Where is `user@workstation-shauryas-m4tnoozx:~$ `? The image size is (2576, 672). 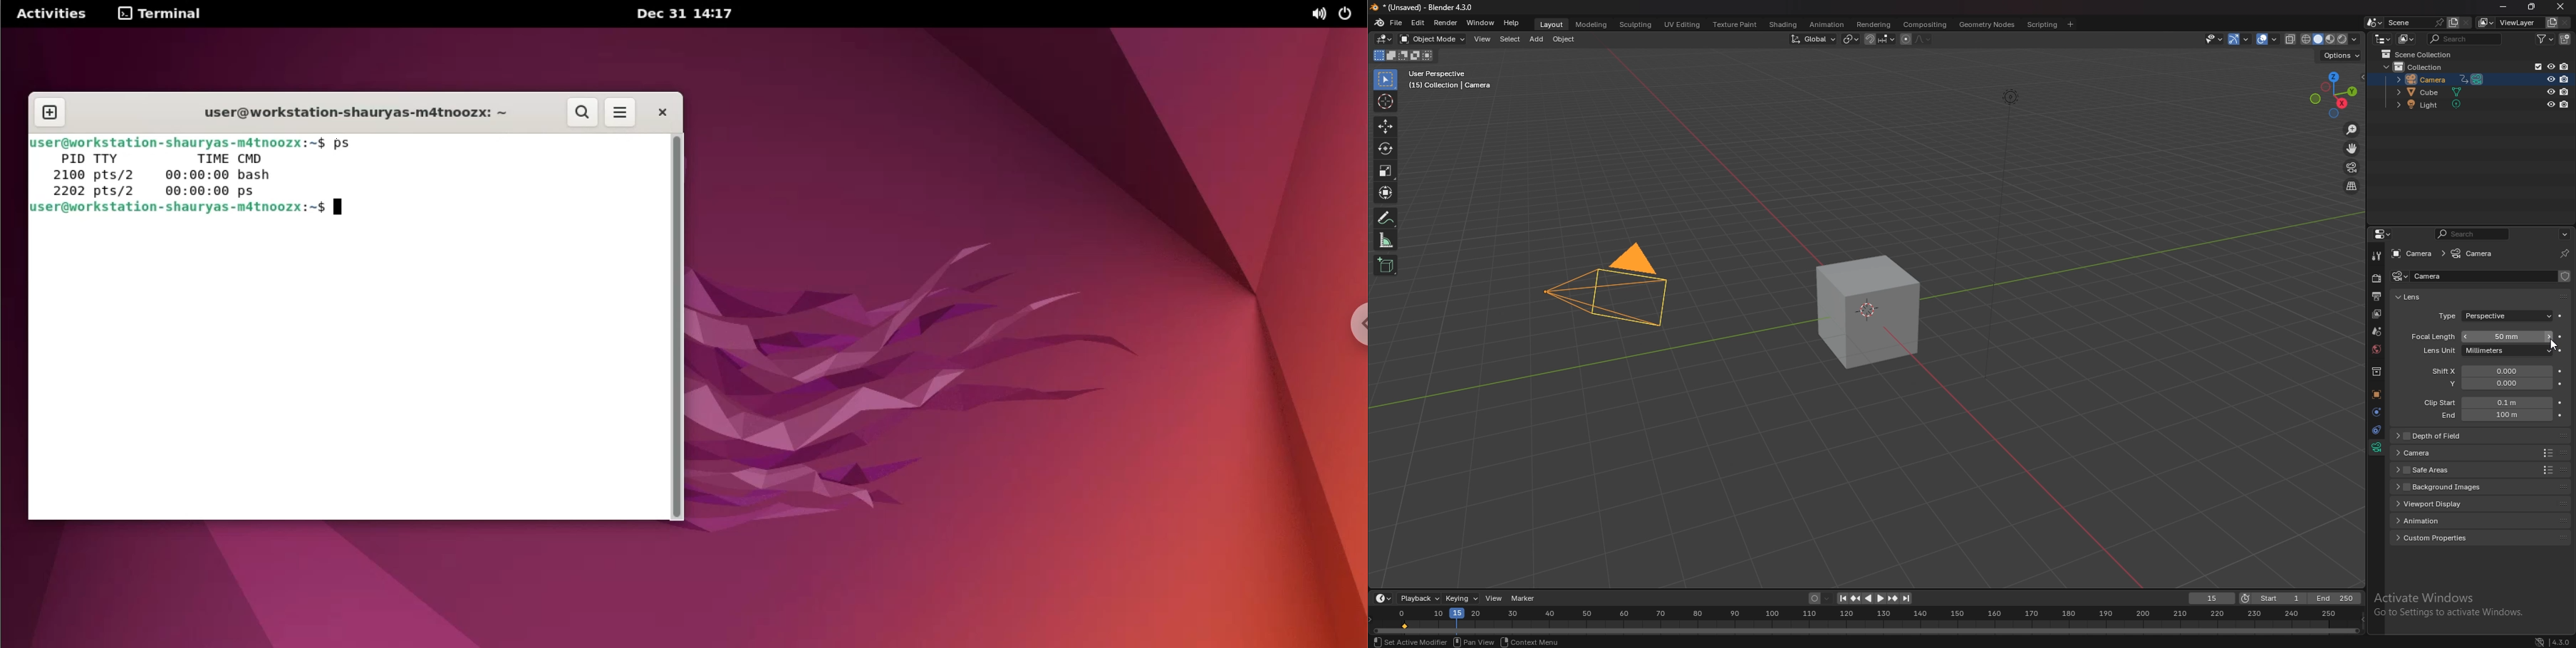
user@workstation-shauryas-m4tnoozx:~$  is located at coordinates (178, 208).